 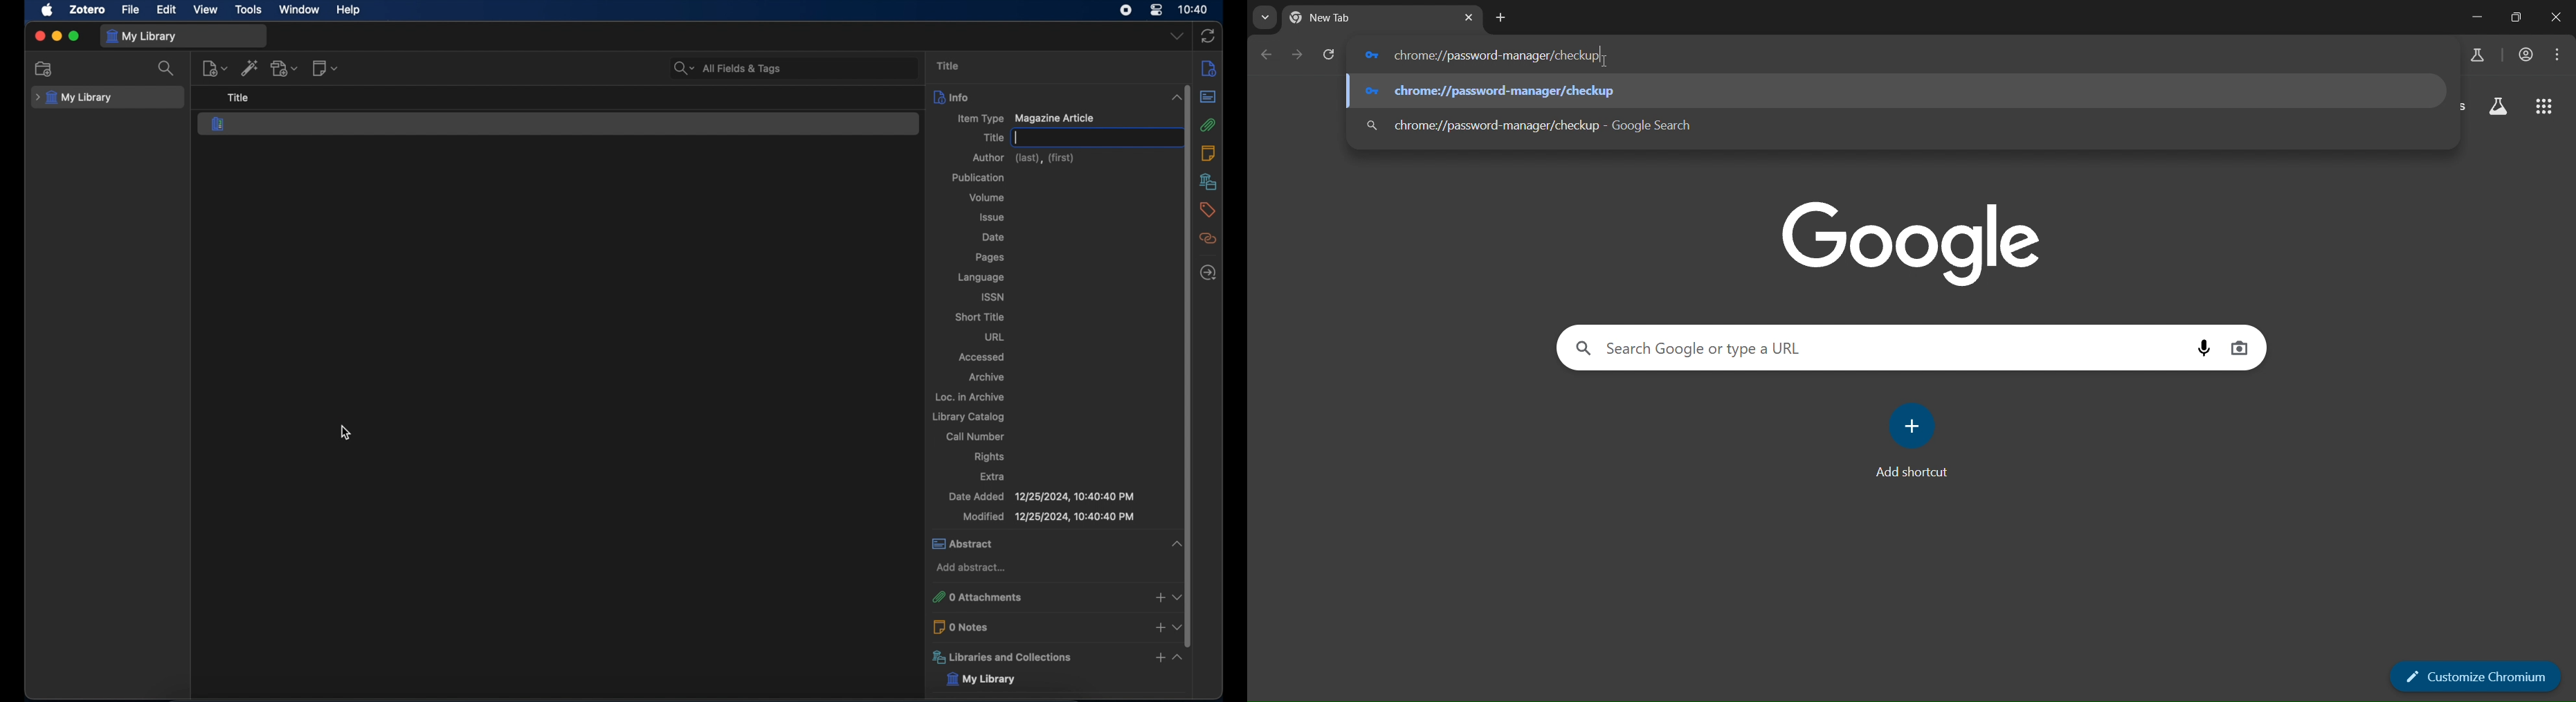 What do you see at coordinates (167, 69) in the screenshot?
I see `search` at bounding box center [167, 69].